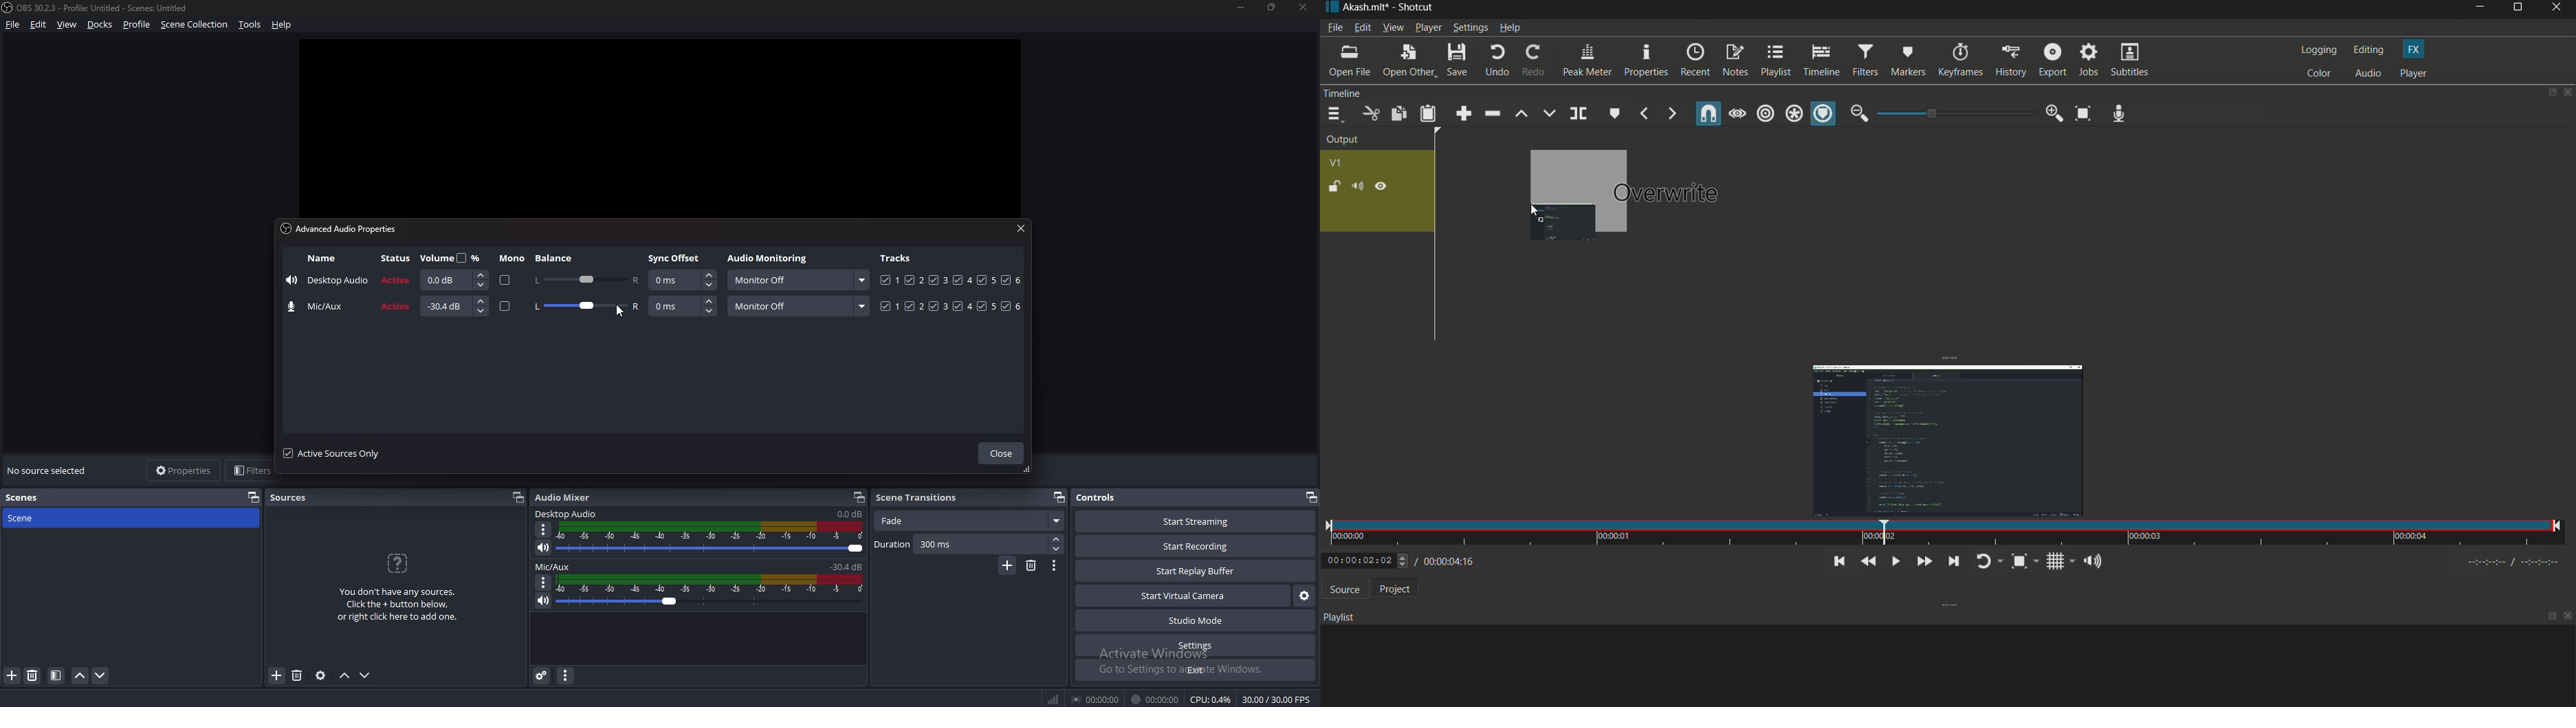 Image resolution: width=2576 pixels, height=728 pixels. I want to click on audio monitoring, so click(770, 259).